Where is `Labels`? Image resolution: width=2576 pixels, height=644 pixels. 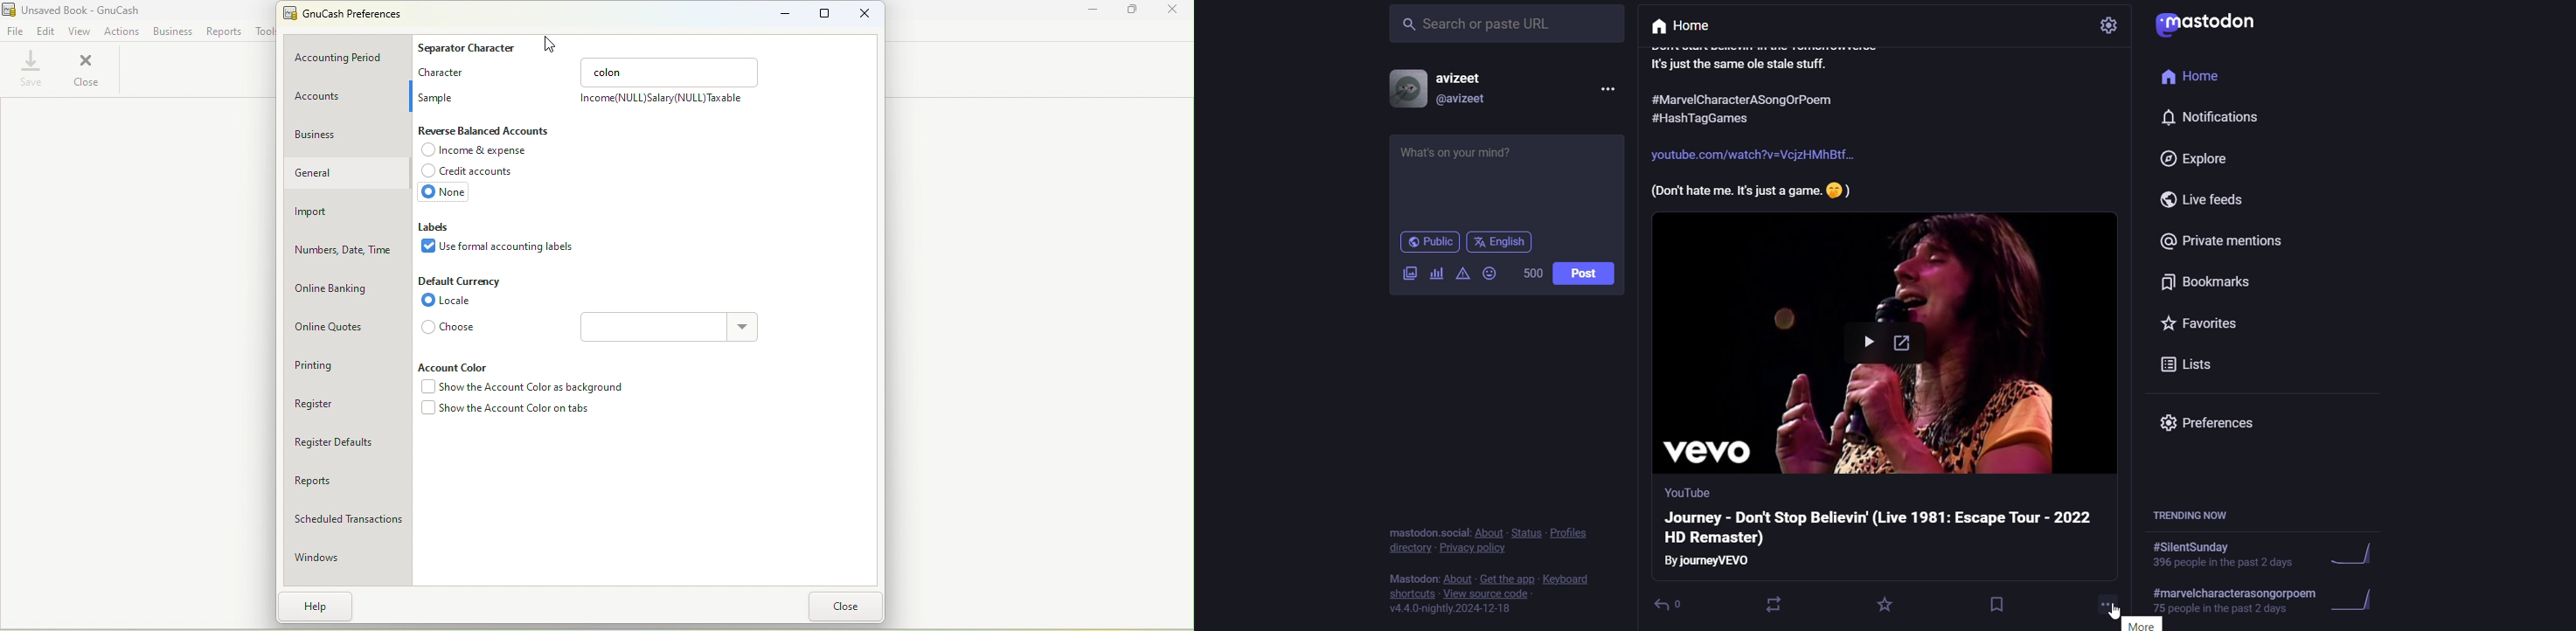 Labels is located at coordinates (438, 224).